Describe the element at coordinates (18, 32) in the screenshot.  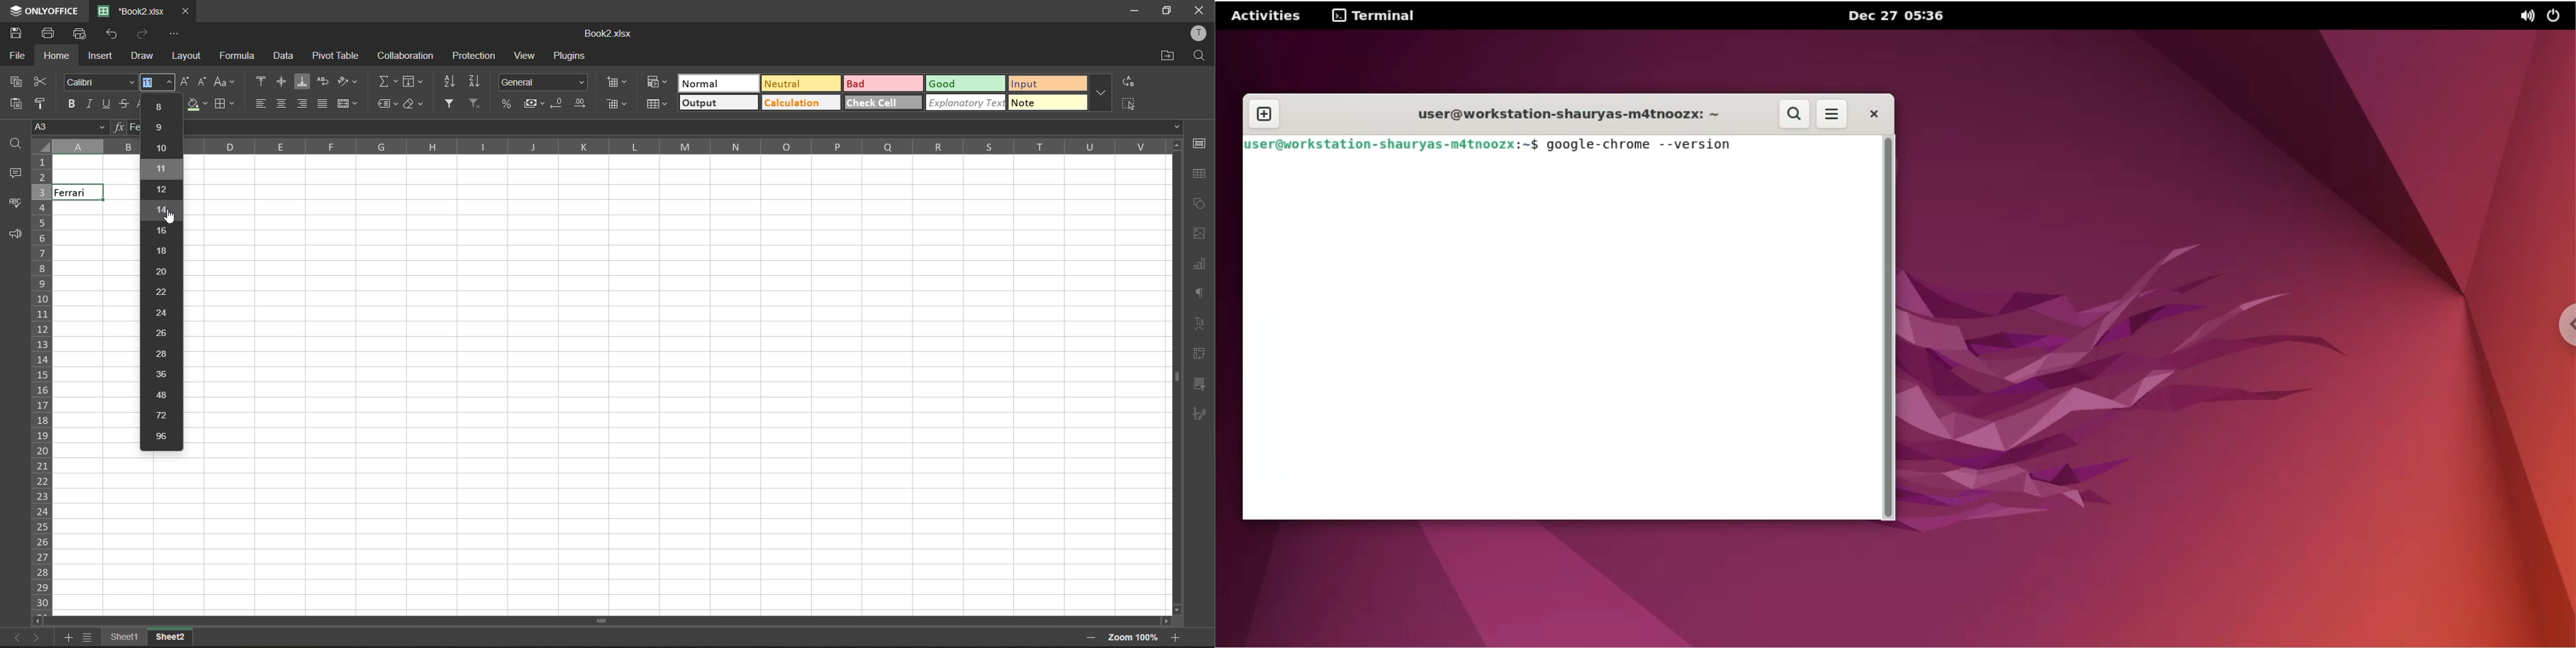
I see `save` at that location.